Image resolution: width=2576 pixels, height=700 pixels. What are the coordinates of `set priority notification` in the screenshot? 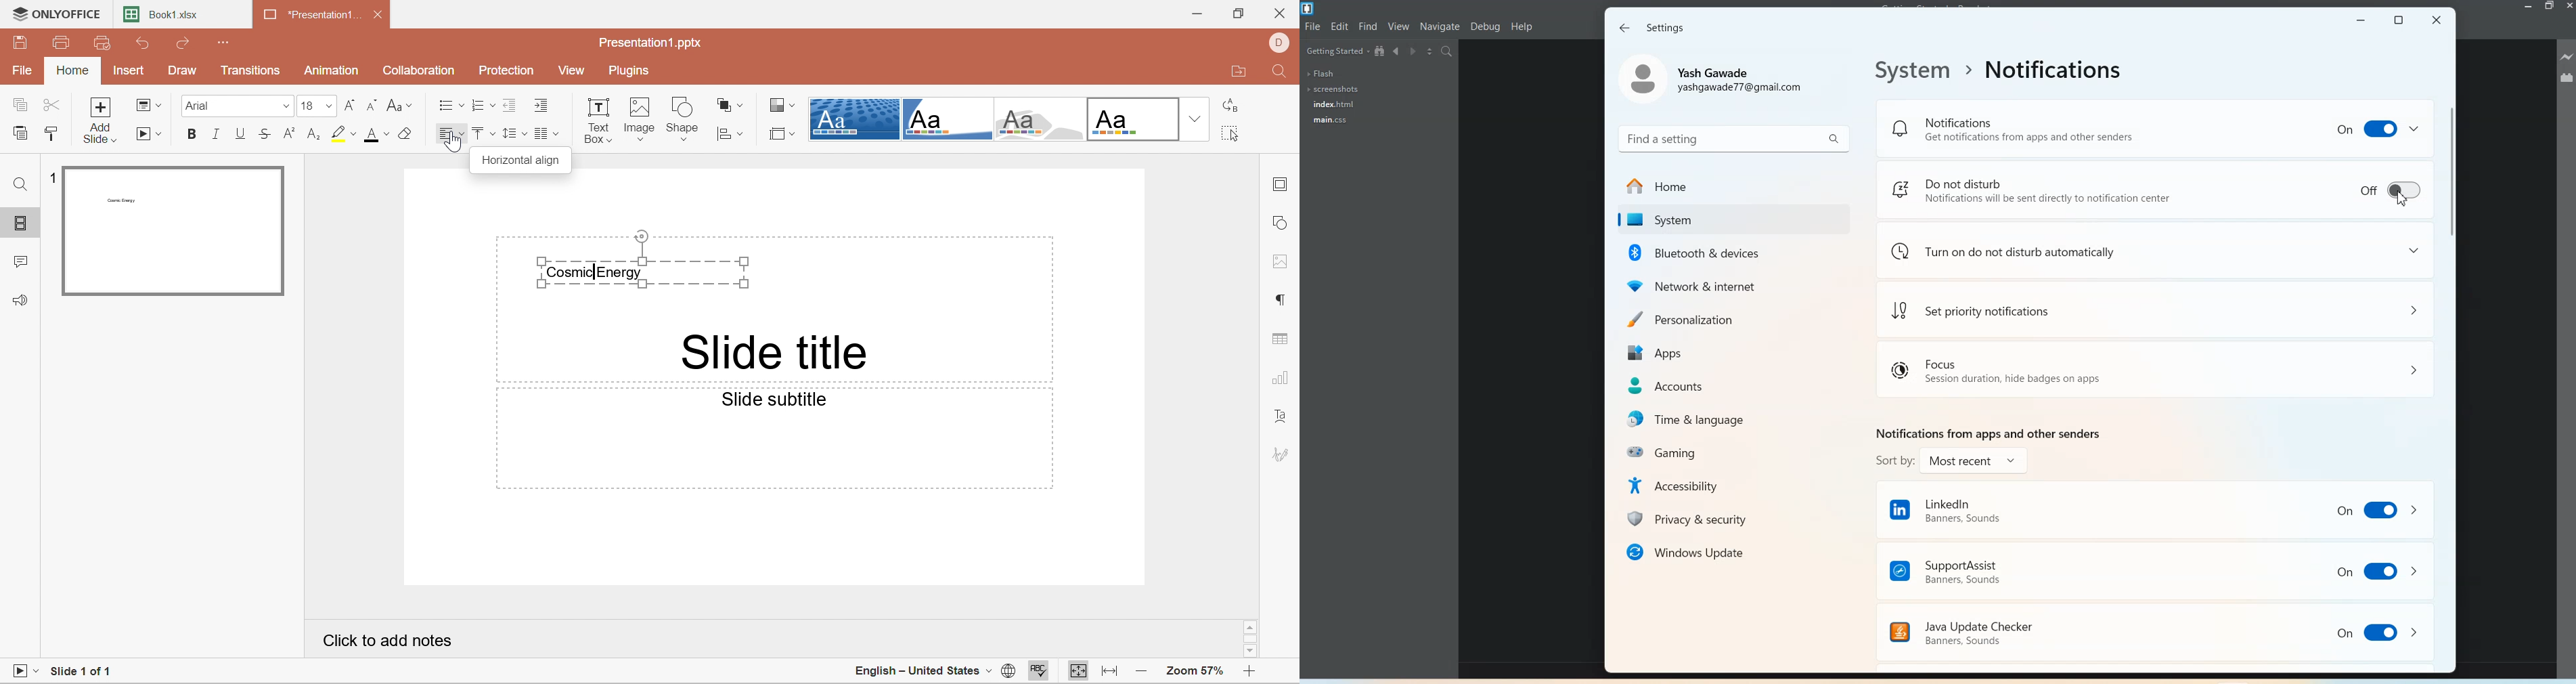 It's located at (2157, 309).